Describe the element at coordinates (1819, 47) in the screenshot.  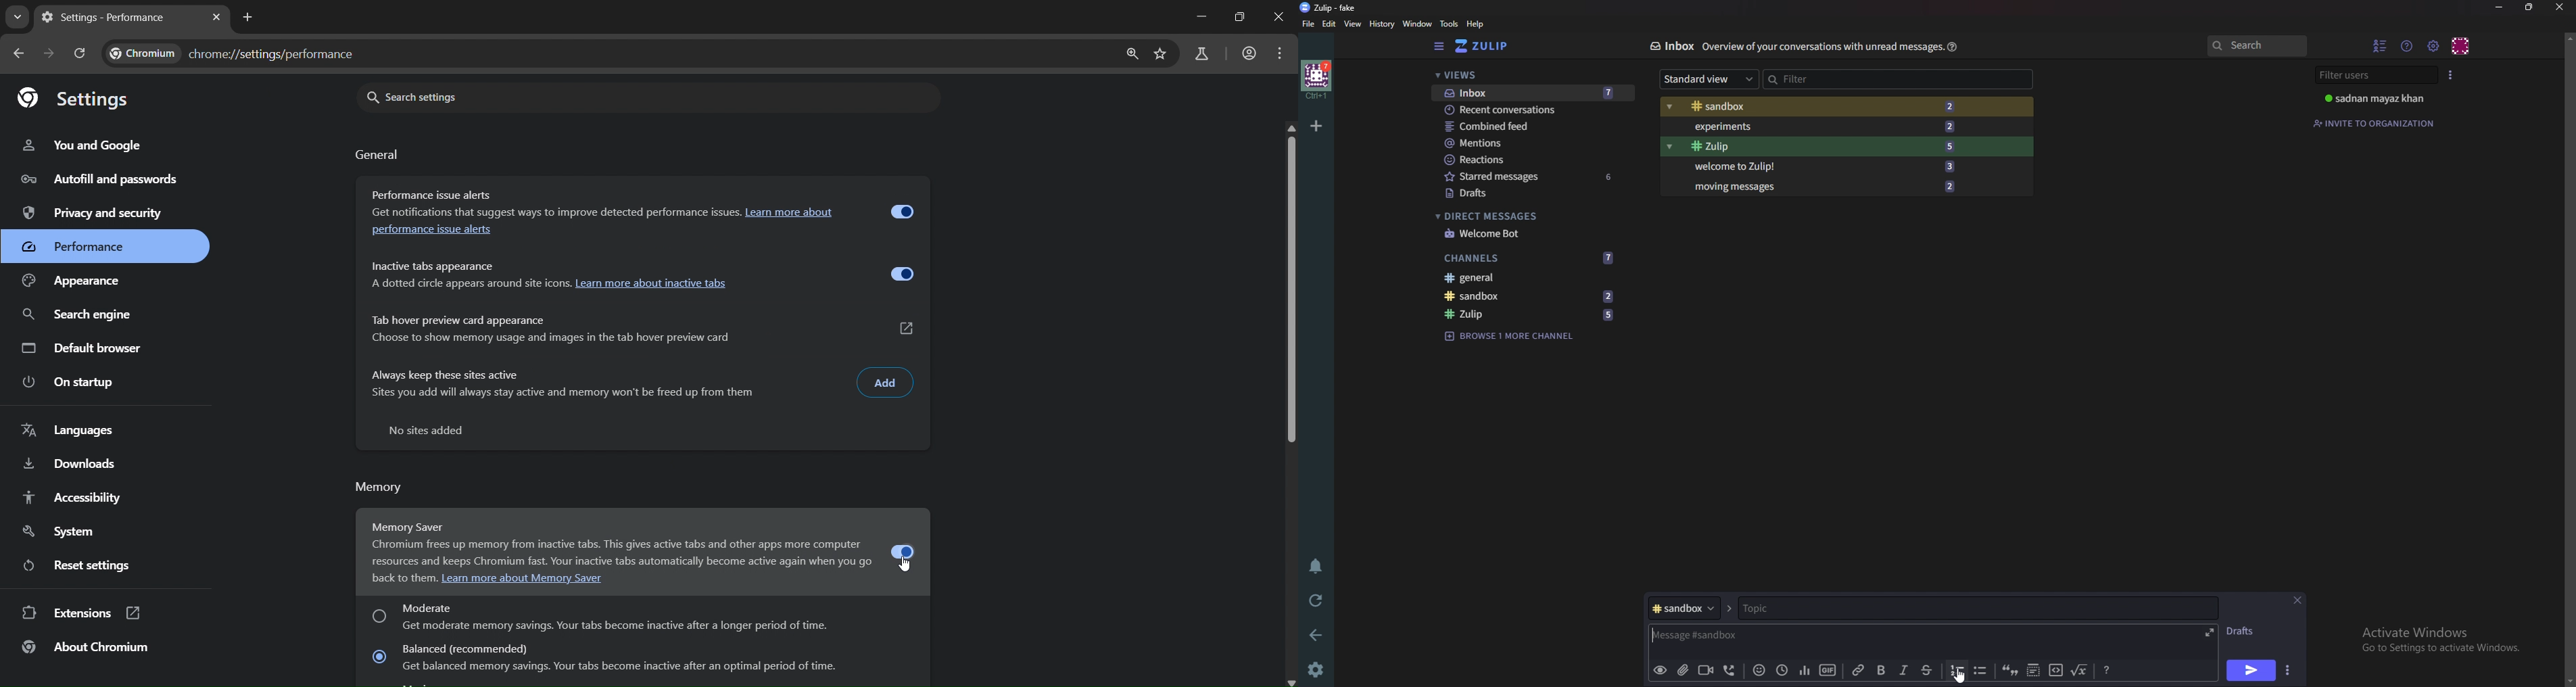
I see `Info` at that location.